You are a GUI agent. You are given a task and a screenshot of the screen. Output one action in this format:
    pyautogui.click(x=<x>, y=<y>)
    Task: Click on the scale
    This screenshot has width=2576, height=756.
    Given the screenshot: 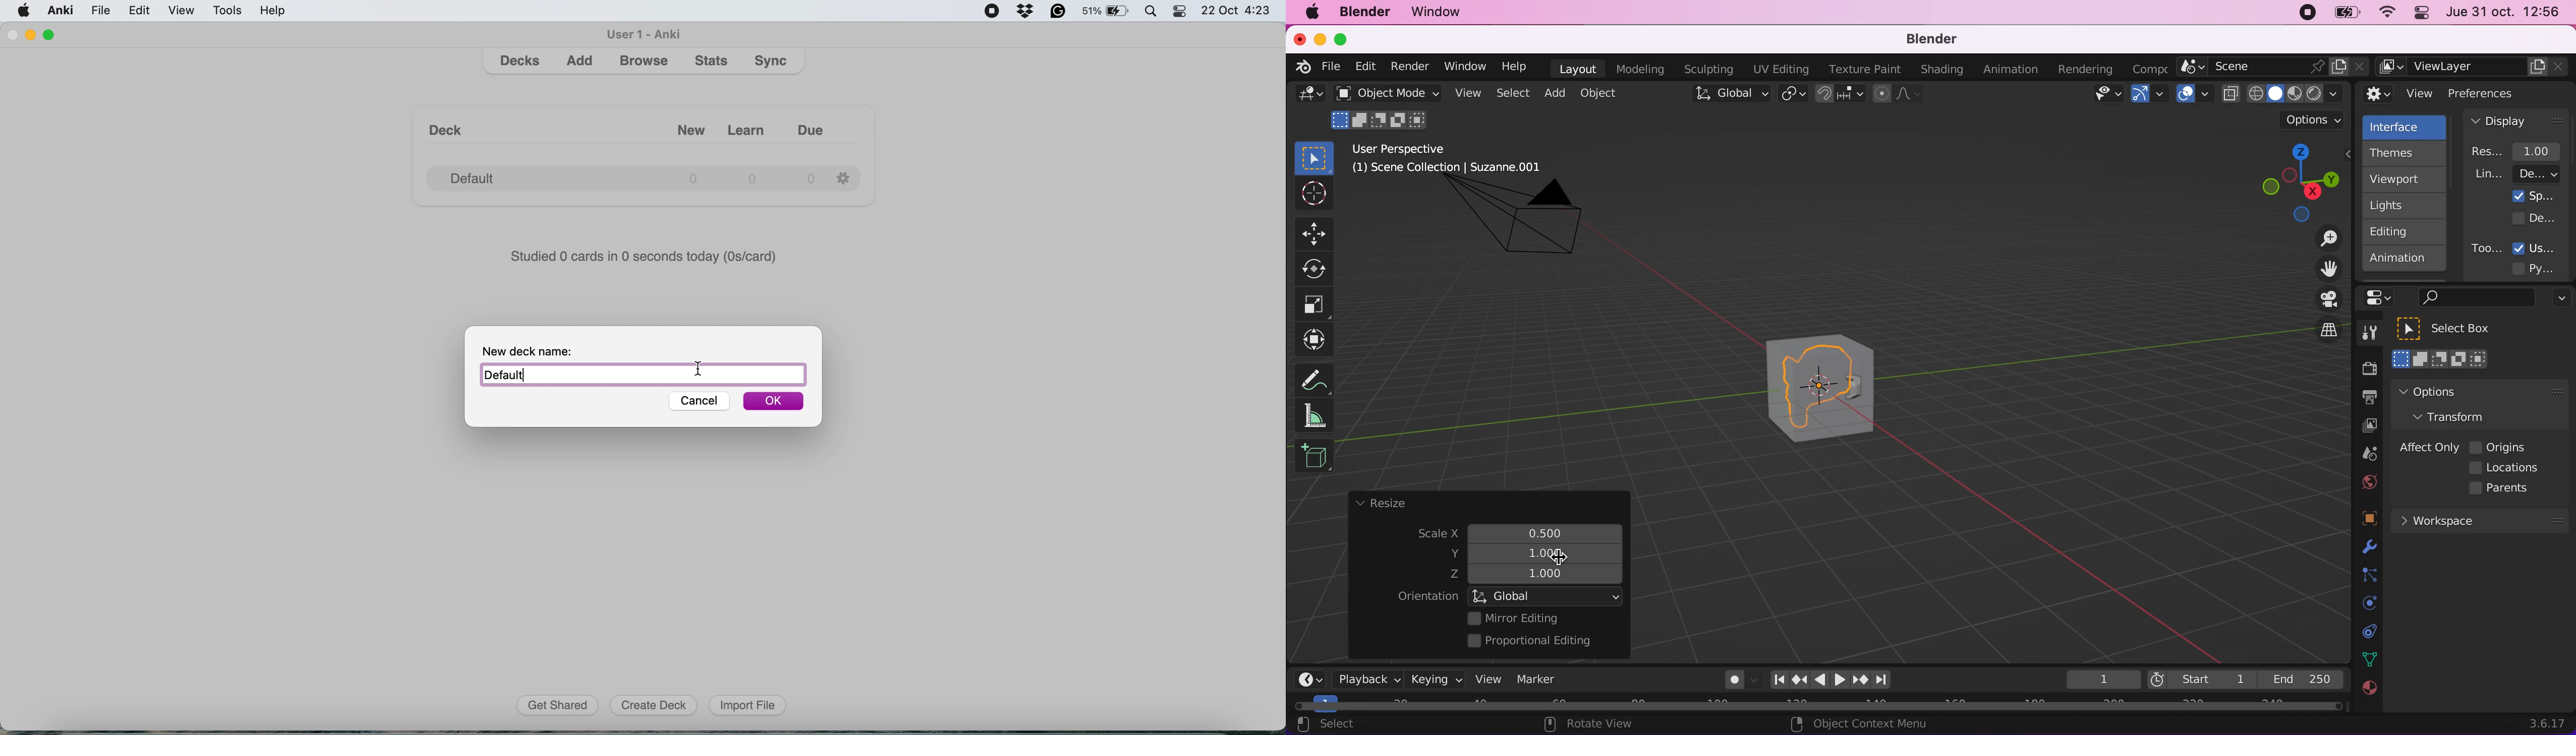 What is the action you would take?
    pyautogui.click(x=1428, y=534)
    